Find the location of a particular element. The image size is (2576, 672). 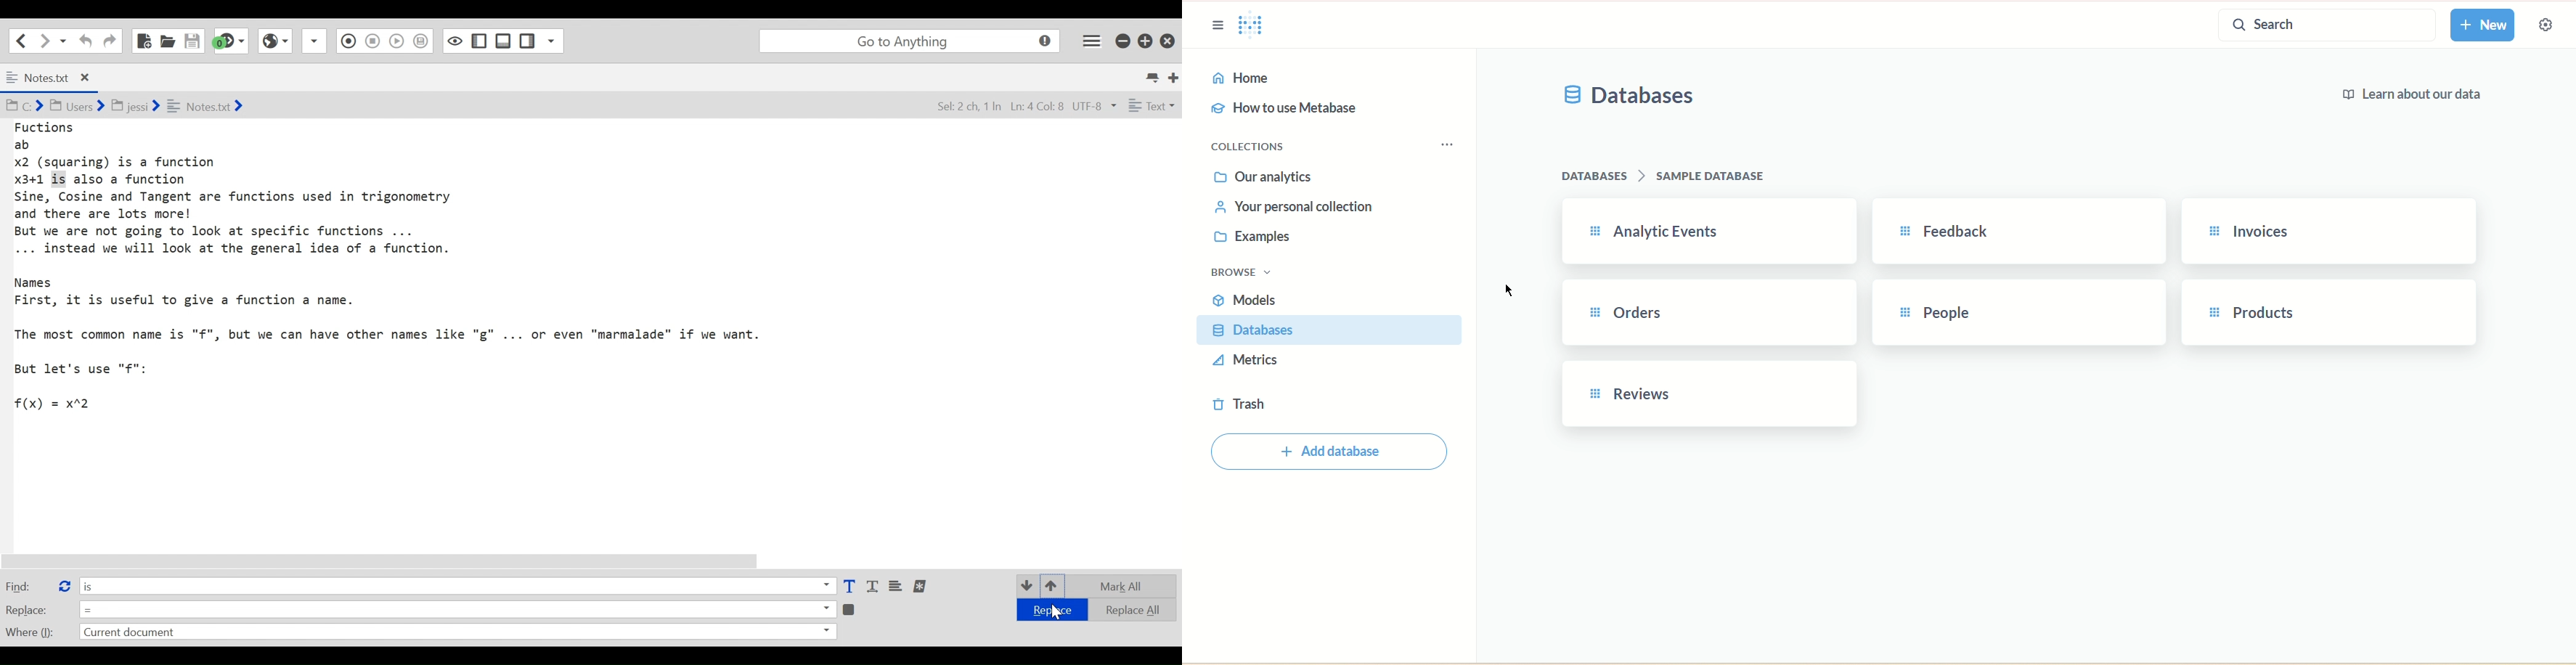

Go back one location is located at coordinates (18, 40).